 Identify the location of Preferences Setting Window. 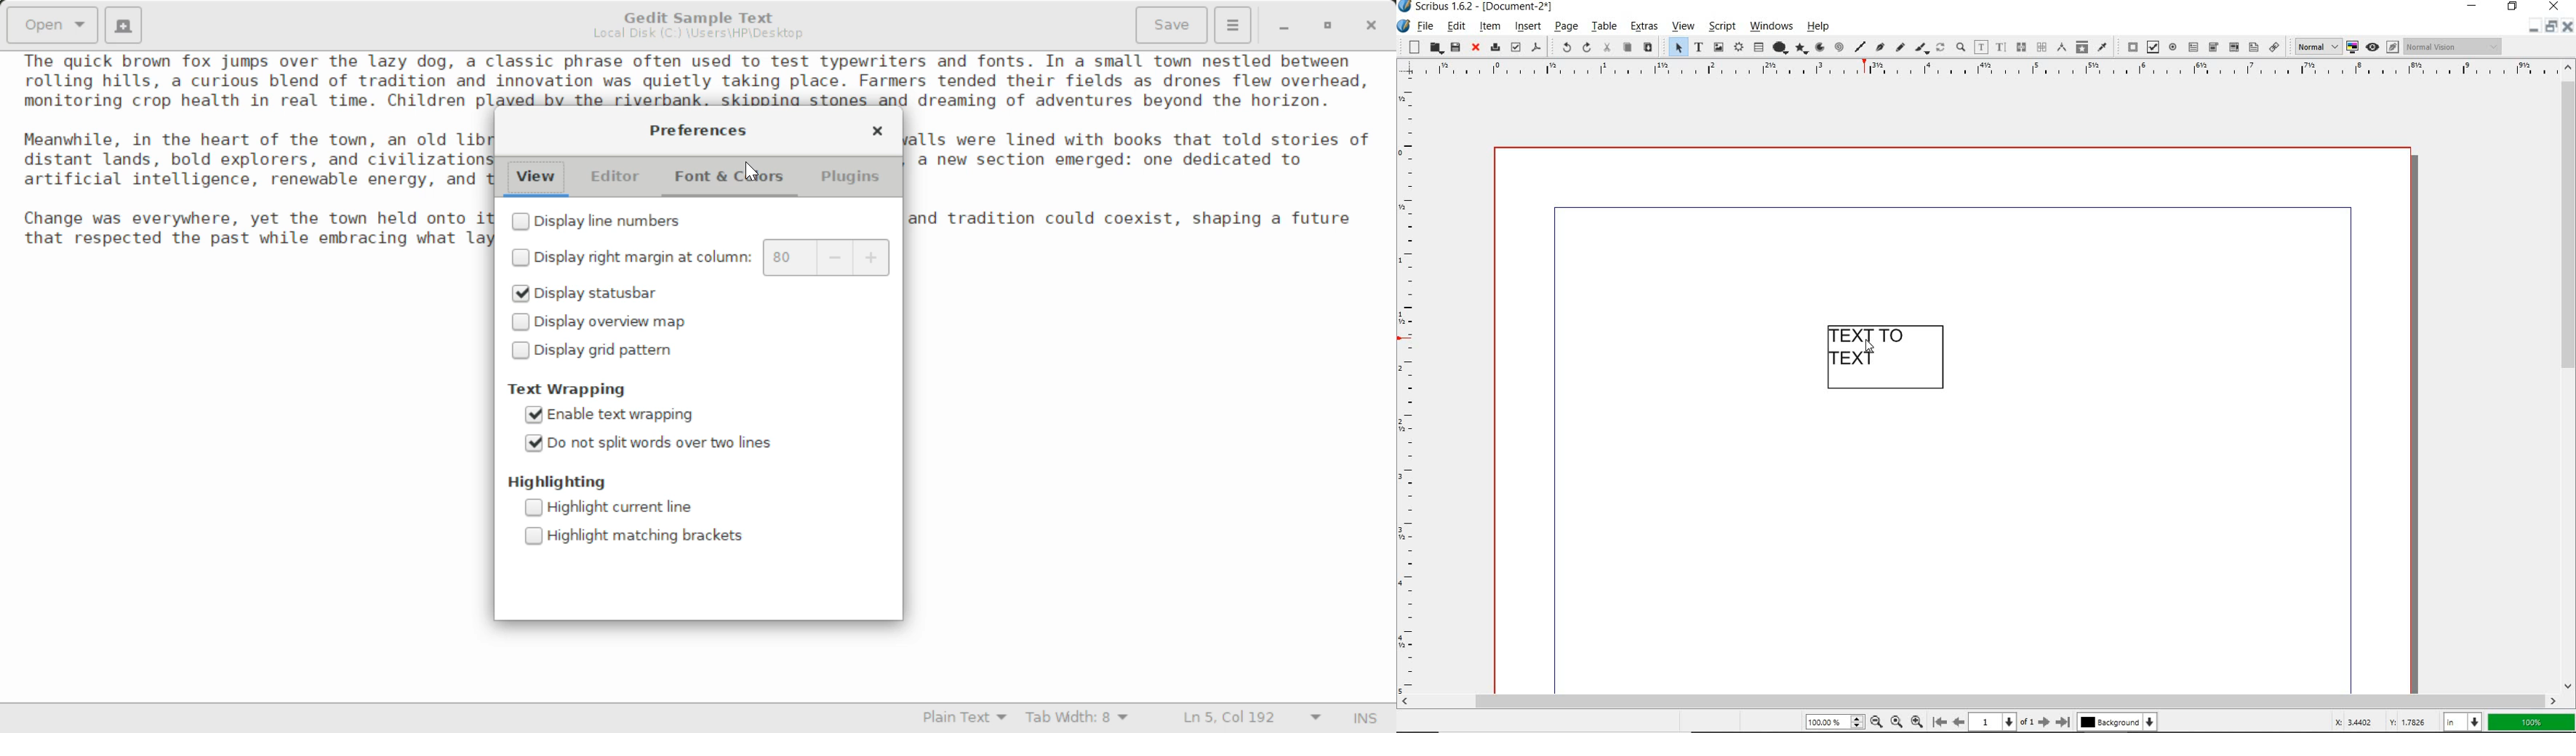
(700, 129).